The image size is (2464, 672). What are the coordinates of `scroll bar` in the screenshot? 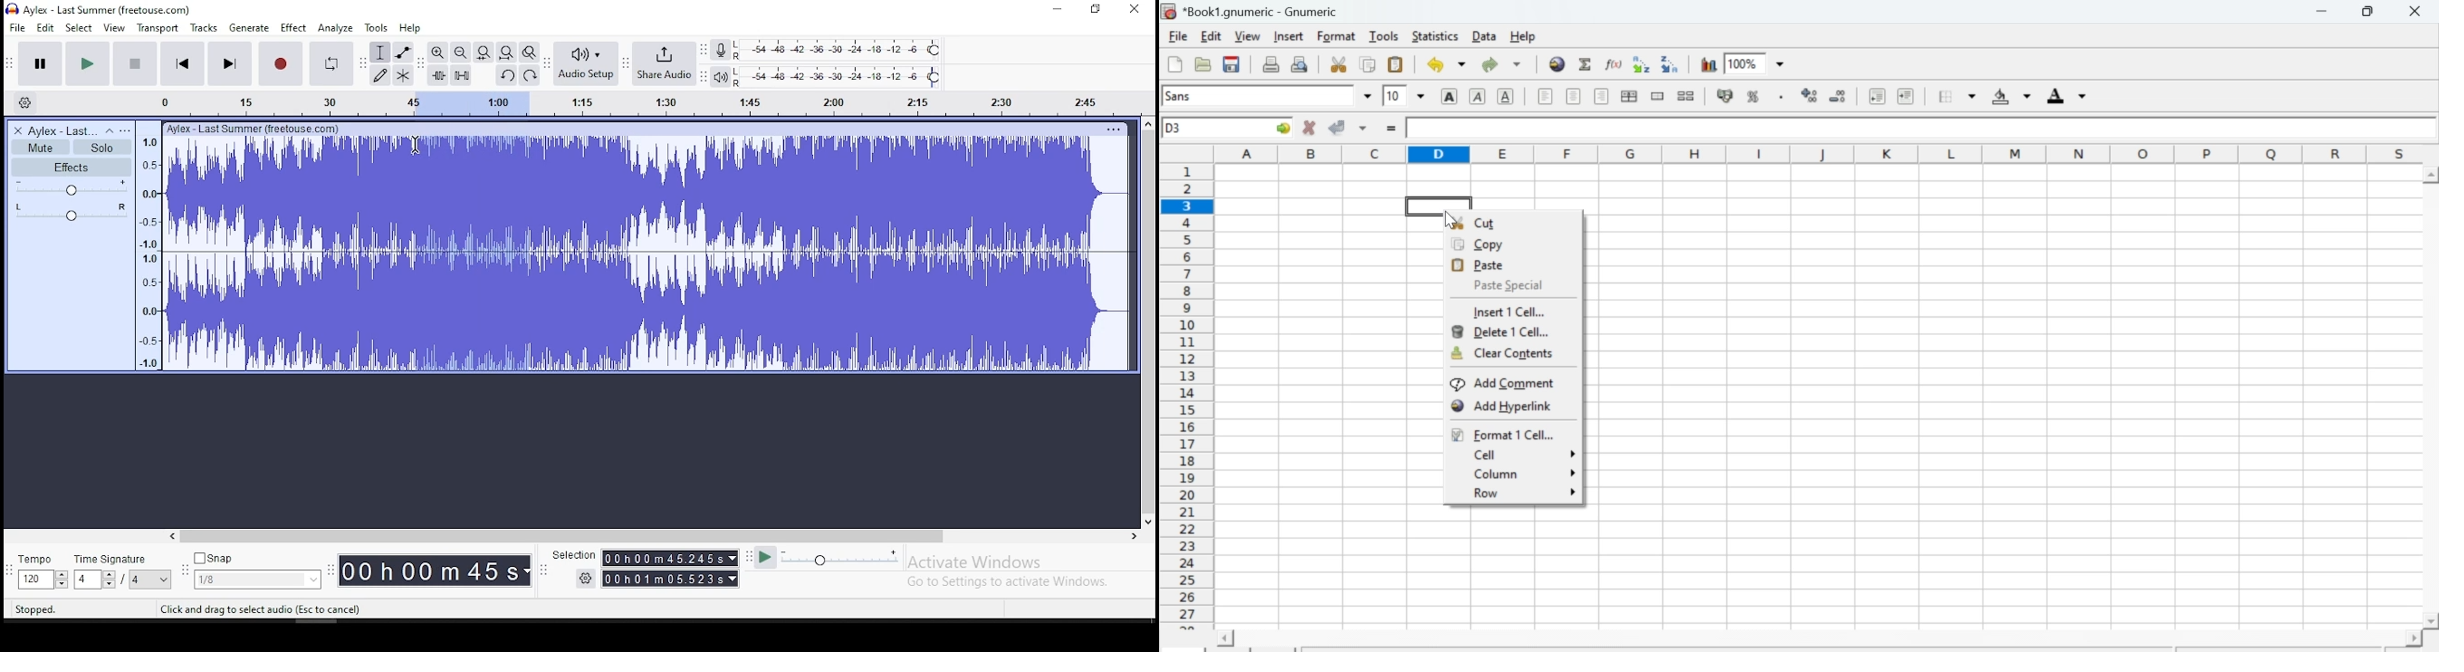 It's located at (654, 537).